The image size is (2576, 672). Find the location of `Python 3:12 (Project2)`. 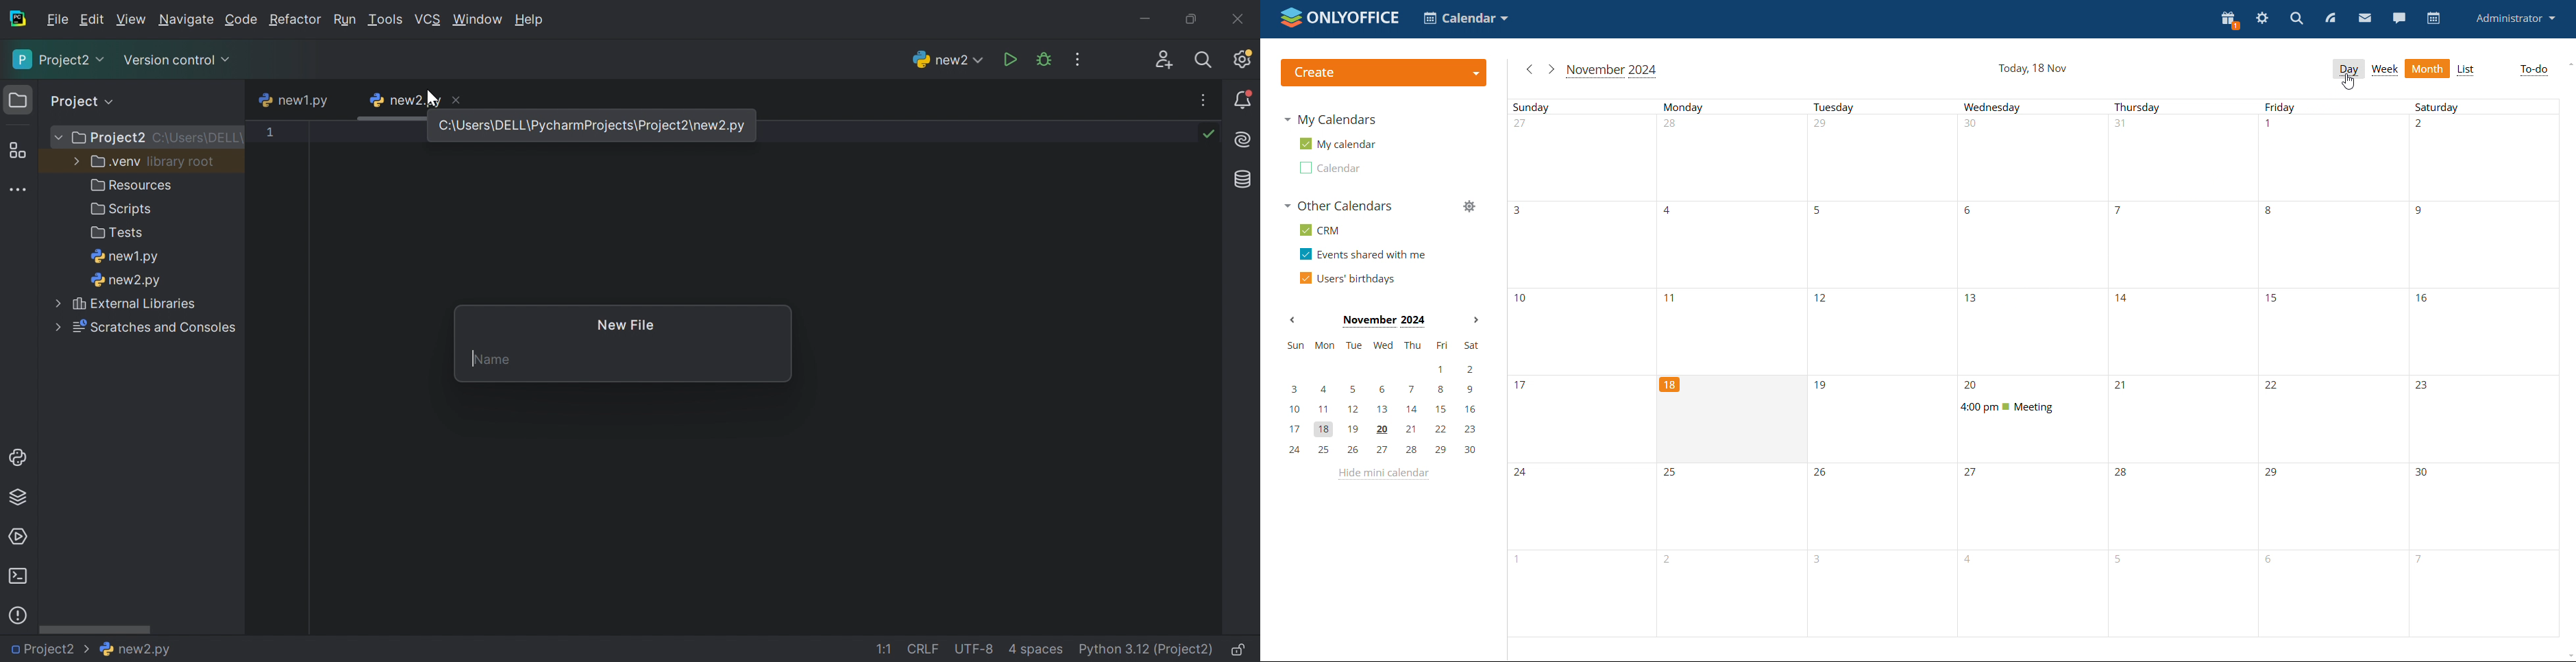

Python 3:12 (Project2) is located at coordinates (1148, 650).